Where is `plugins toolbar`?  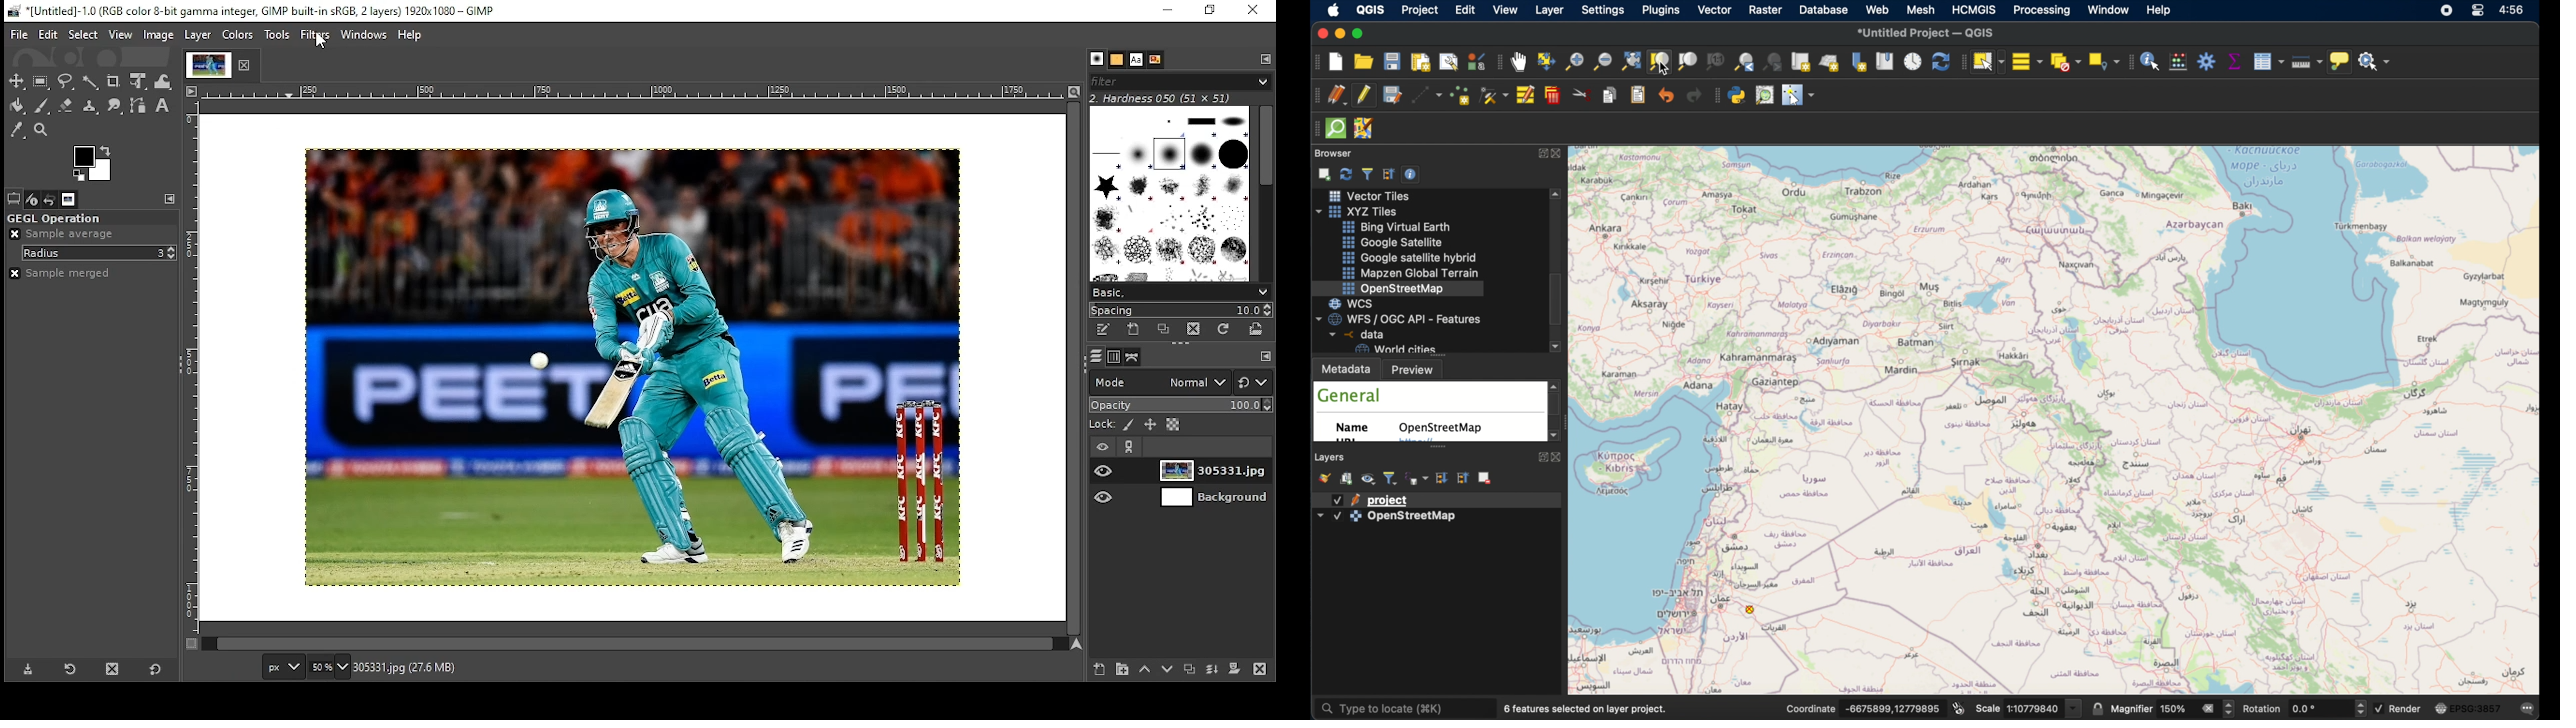
plugins toolbar is located at coordinates (1715, 97).